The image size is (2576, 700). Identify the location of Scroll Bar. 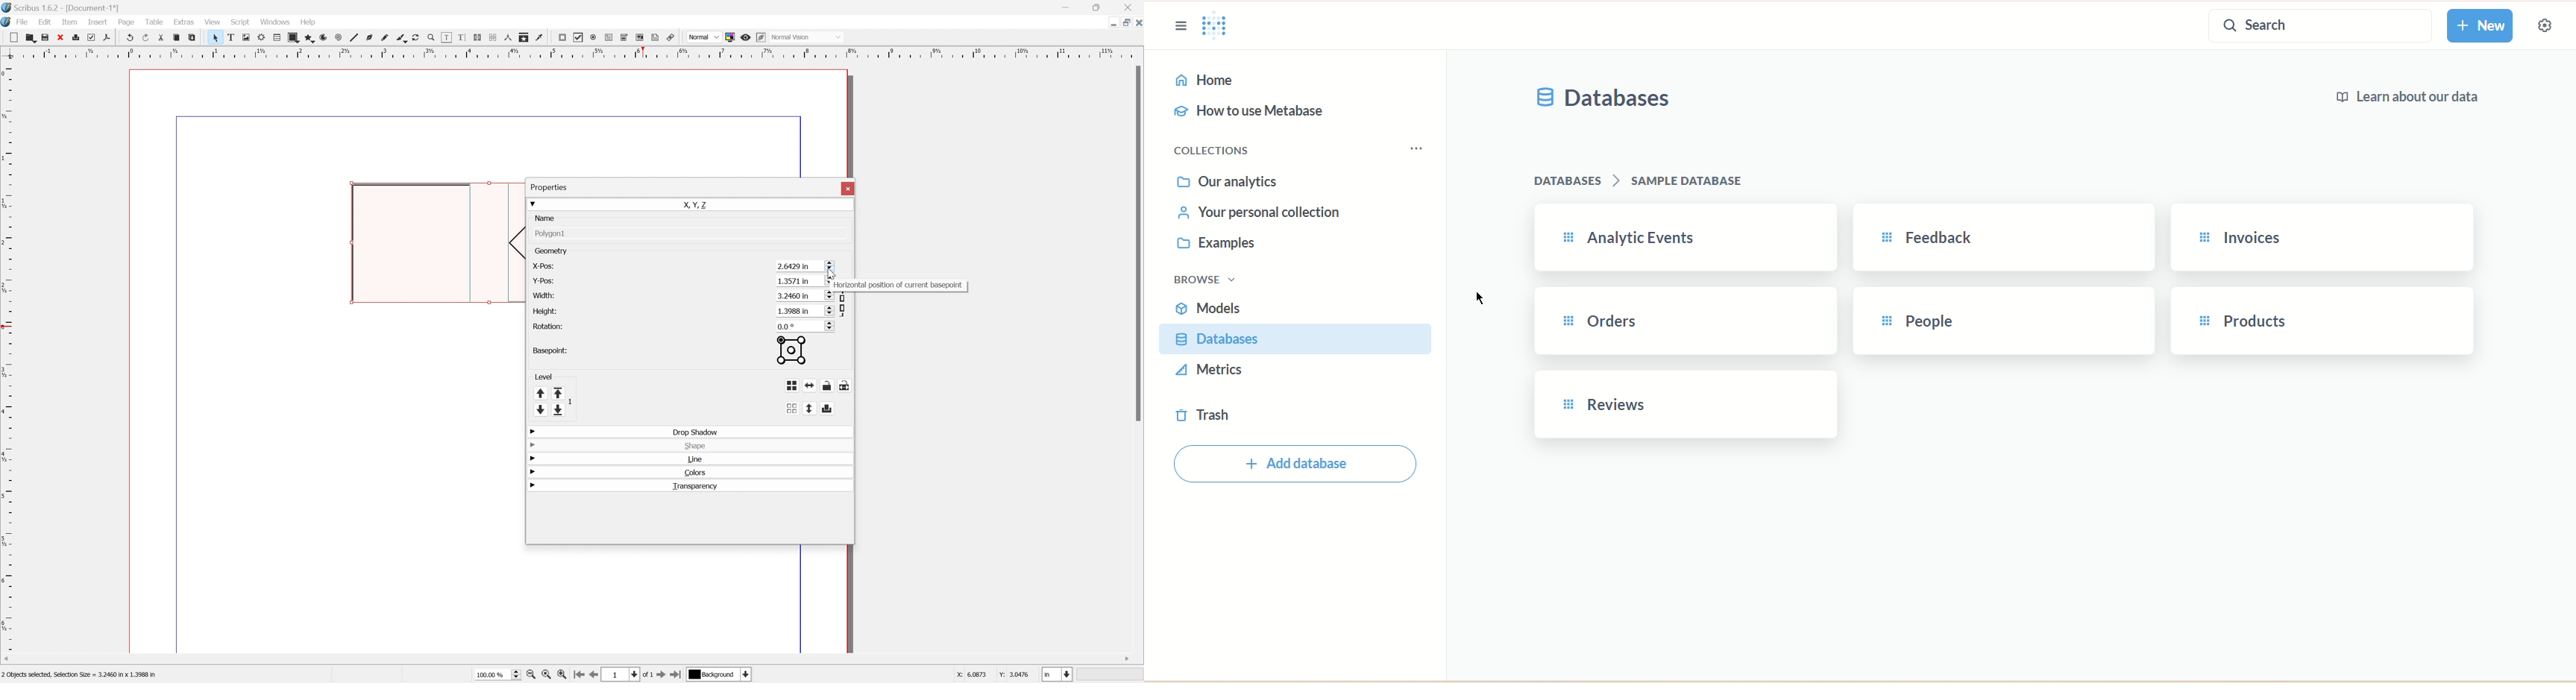
(1137, 244).